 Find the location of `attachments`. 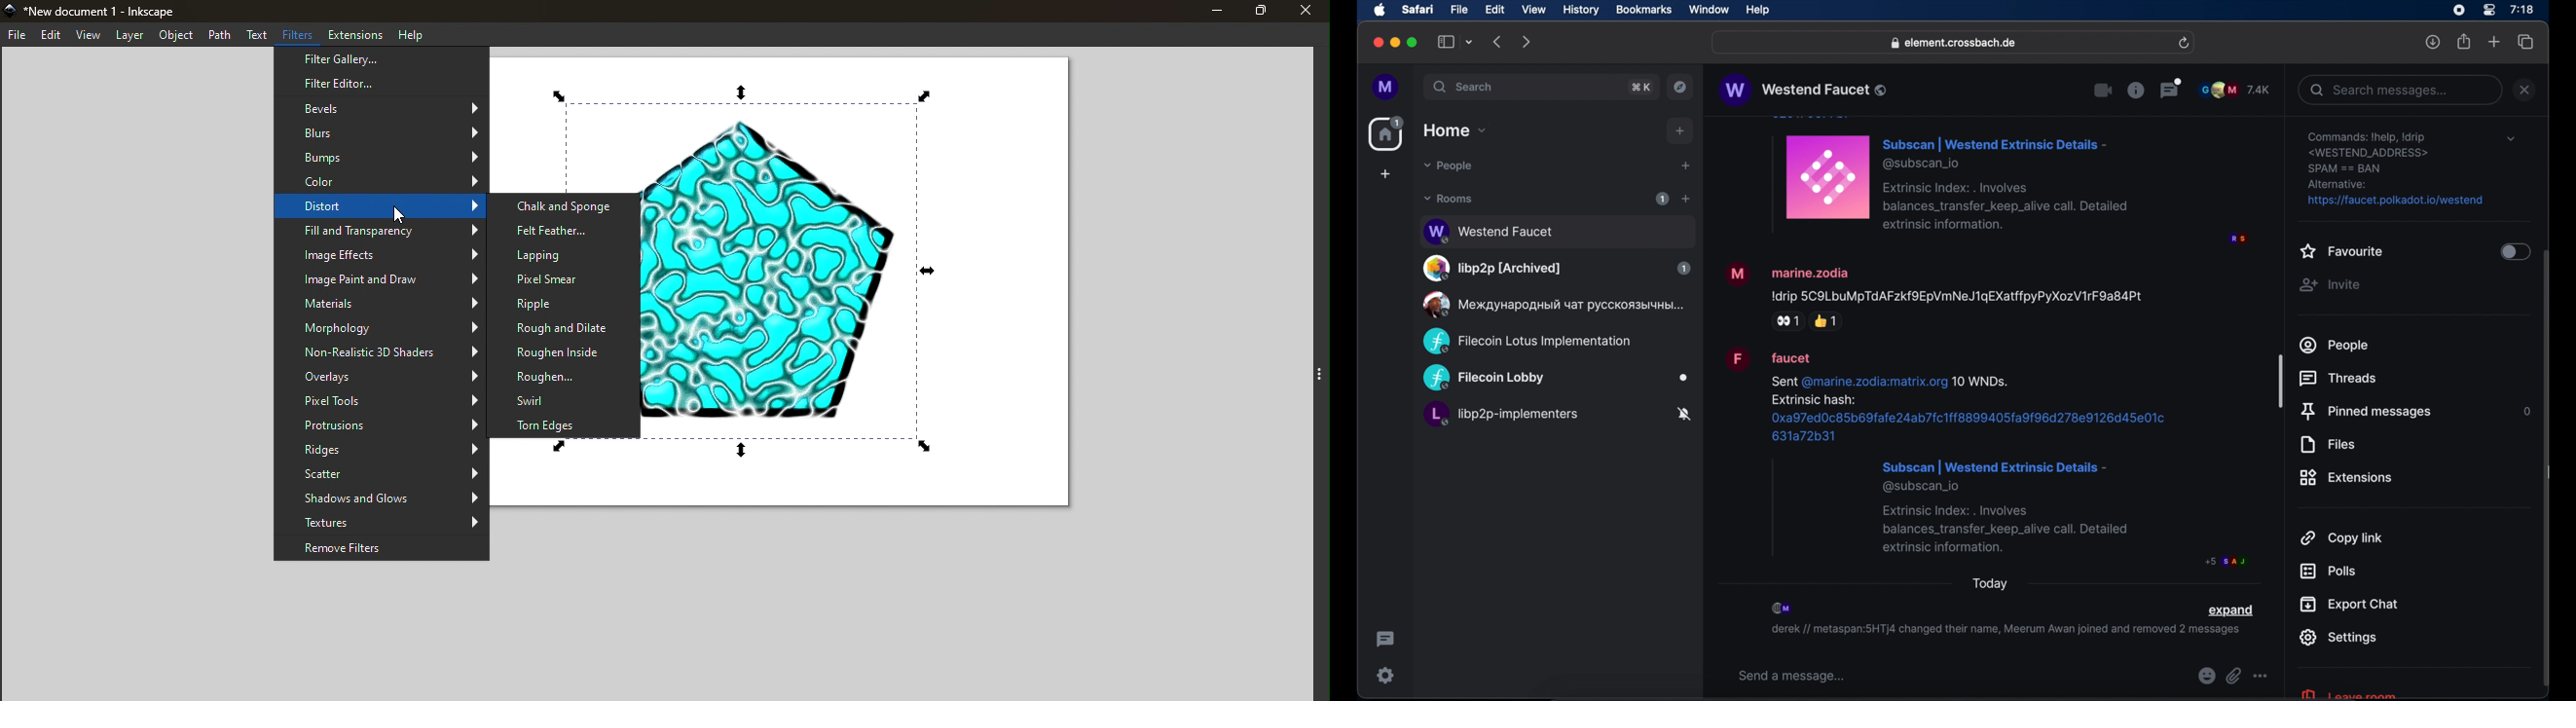

attachments is located at coordinates (2233, 676).